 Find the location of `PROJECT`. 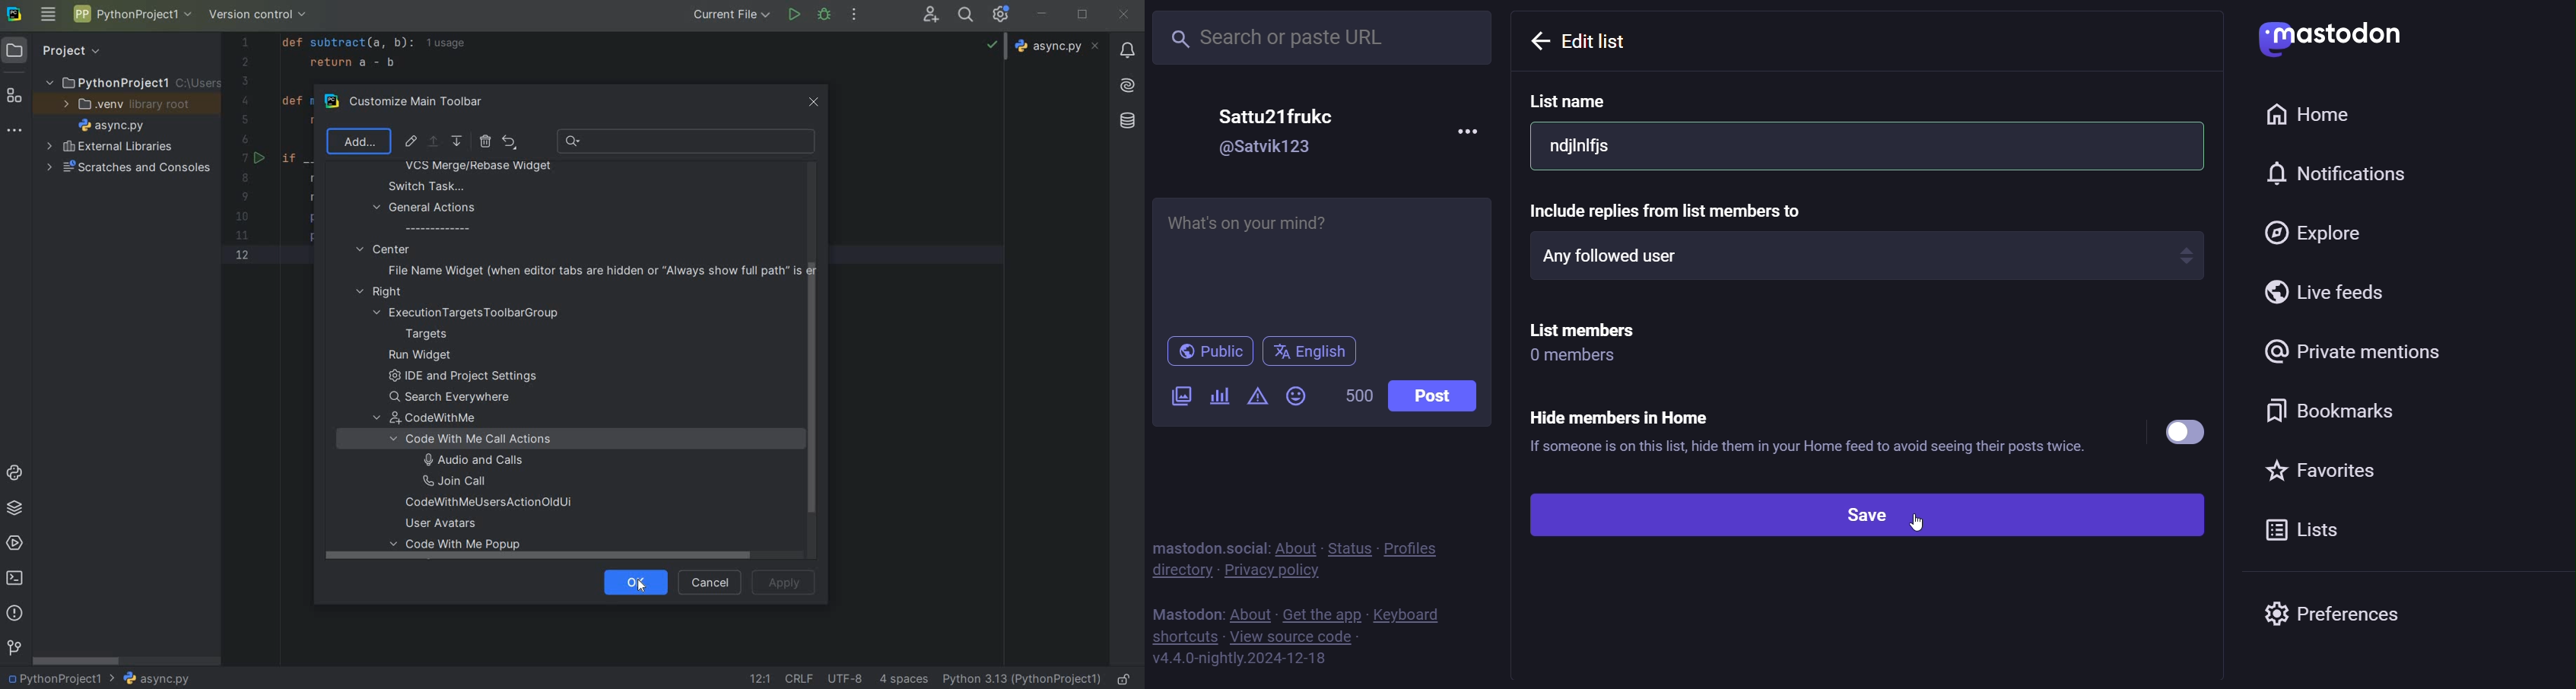

PROJECT is located at coordinates (60, 51).